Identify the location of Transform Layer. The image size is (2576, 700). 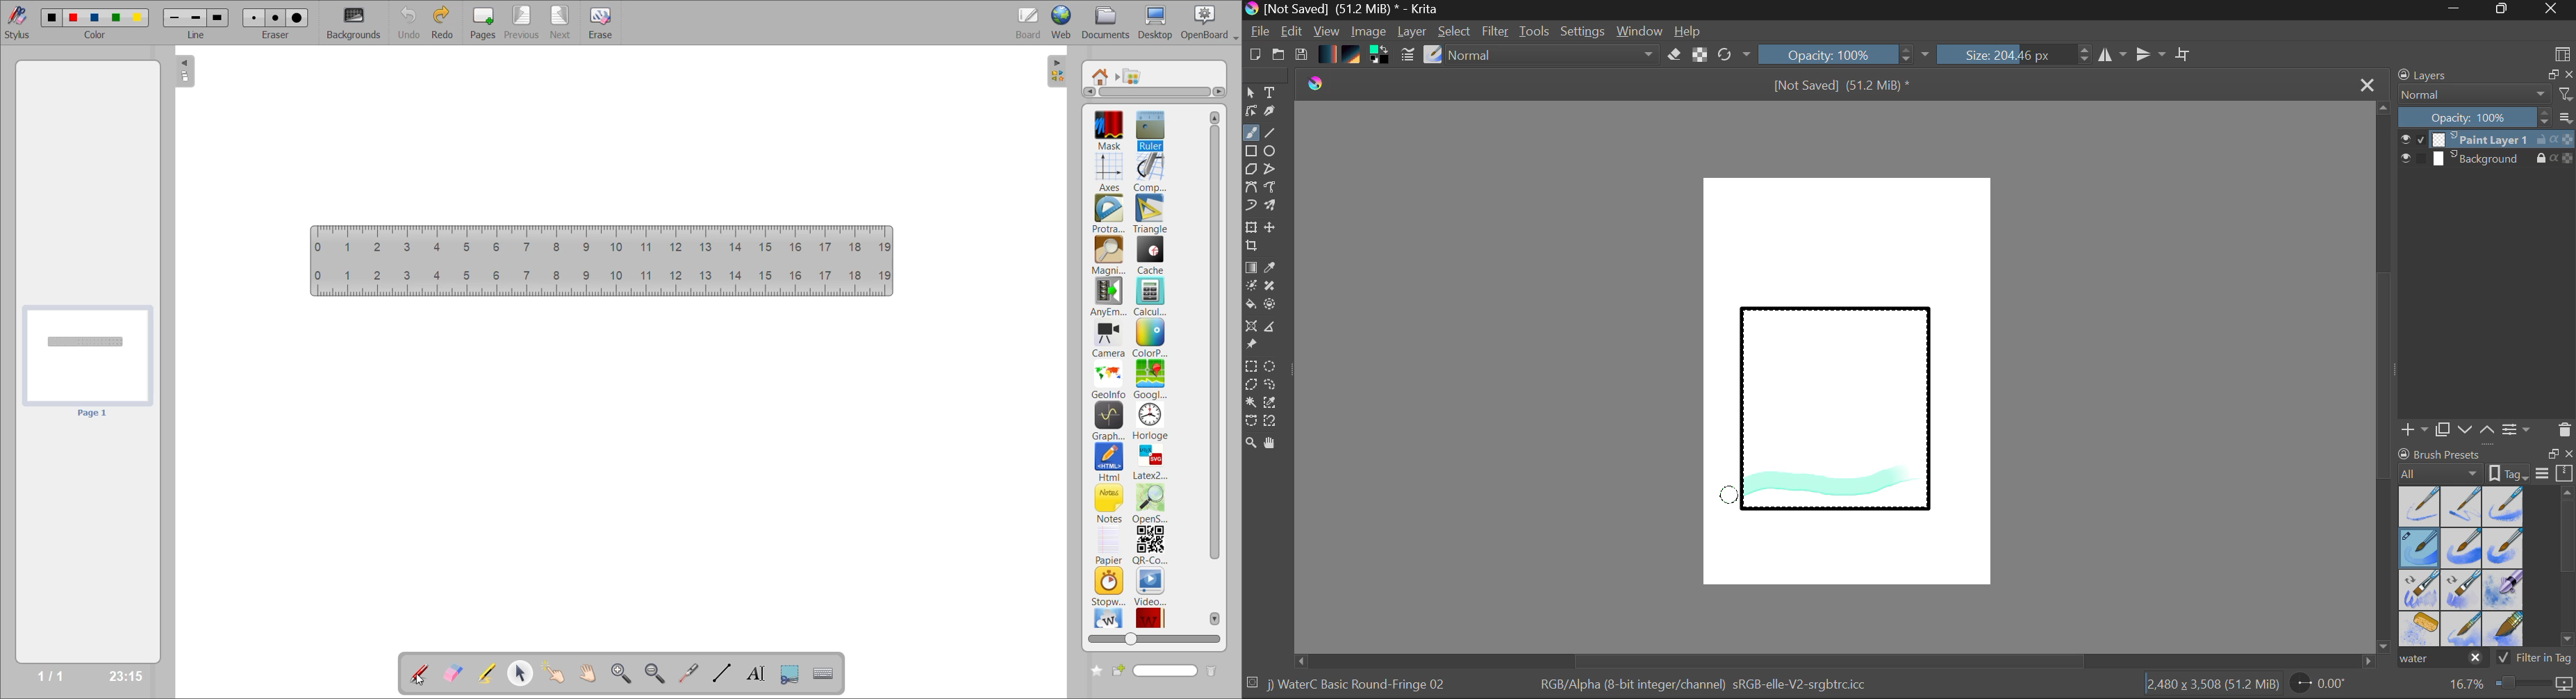
(1250, 226).